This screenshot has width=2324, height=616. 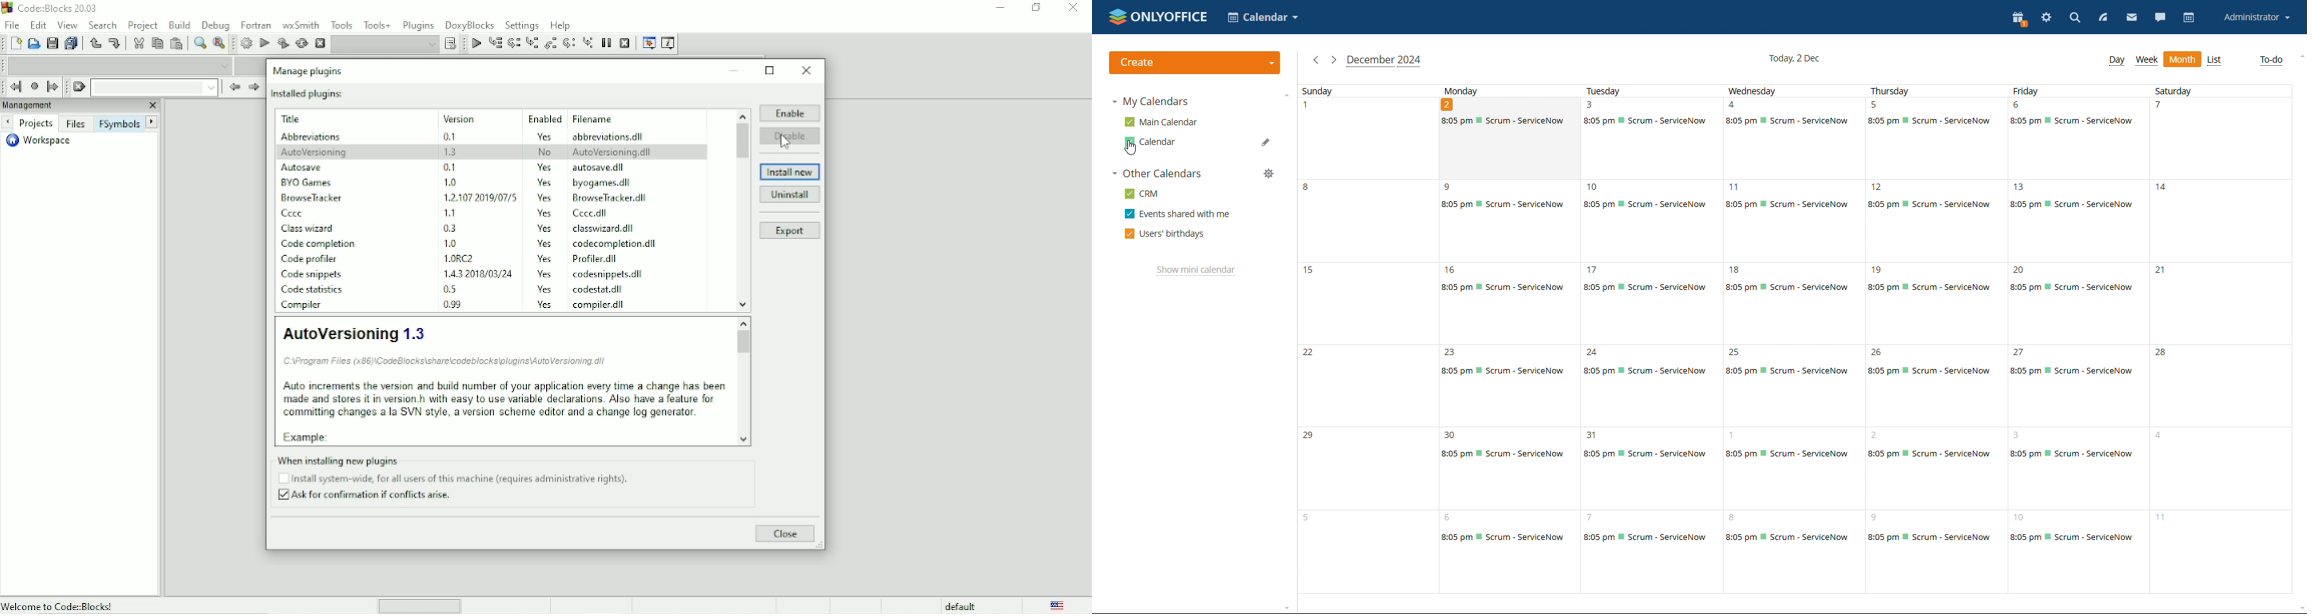 I want to click on Title, so click(x=53, y=10).